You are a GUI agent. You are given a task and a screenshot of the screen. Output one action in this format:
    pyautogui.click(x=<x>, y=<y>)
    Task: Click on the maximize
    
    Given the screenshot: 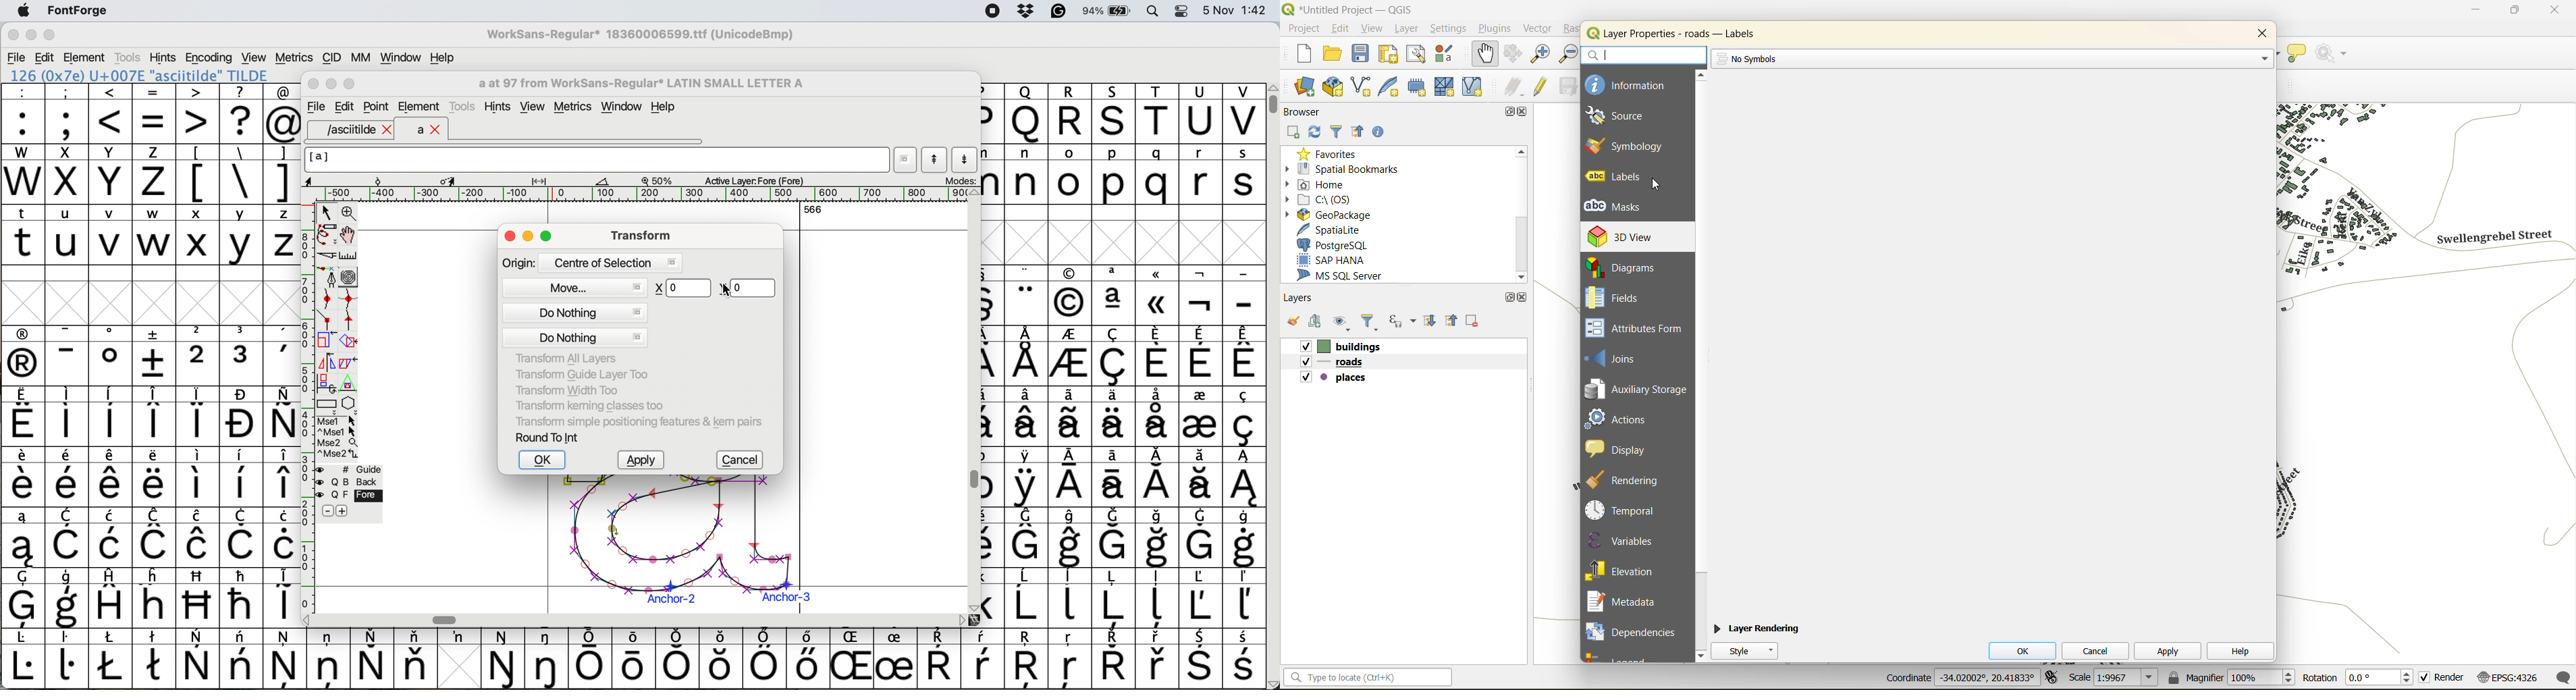 What is the action you would take?
    pyautogui.click(x=1507, y=298)
    